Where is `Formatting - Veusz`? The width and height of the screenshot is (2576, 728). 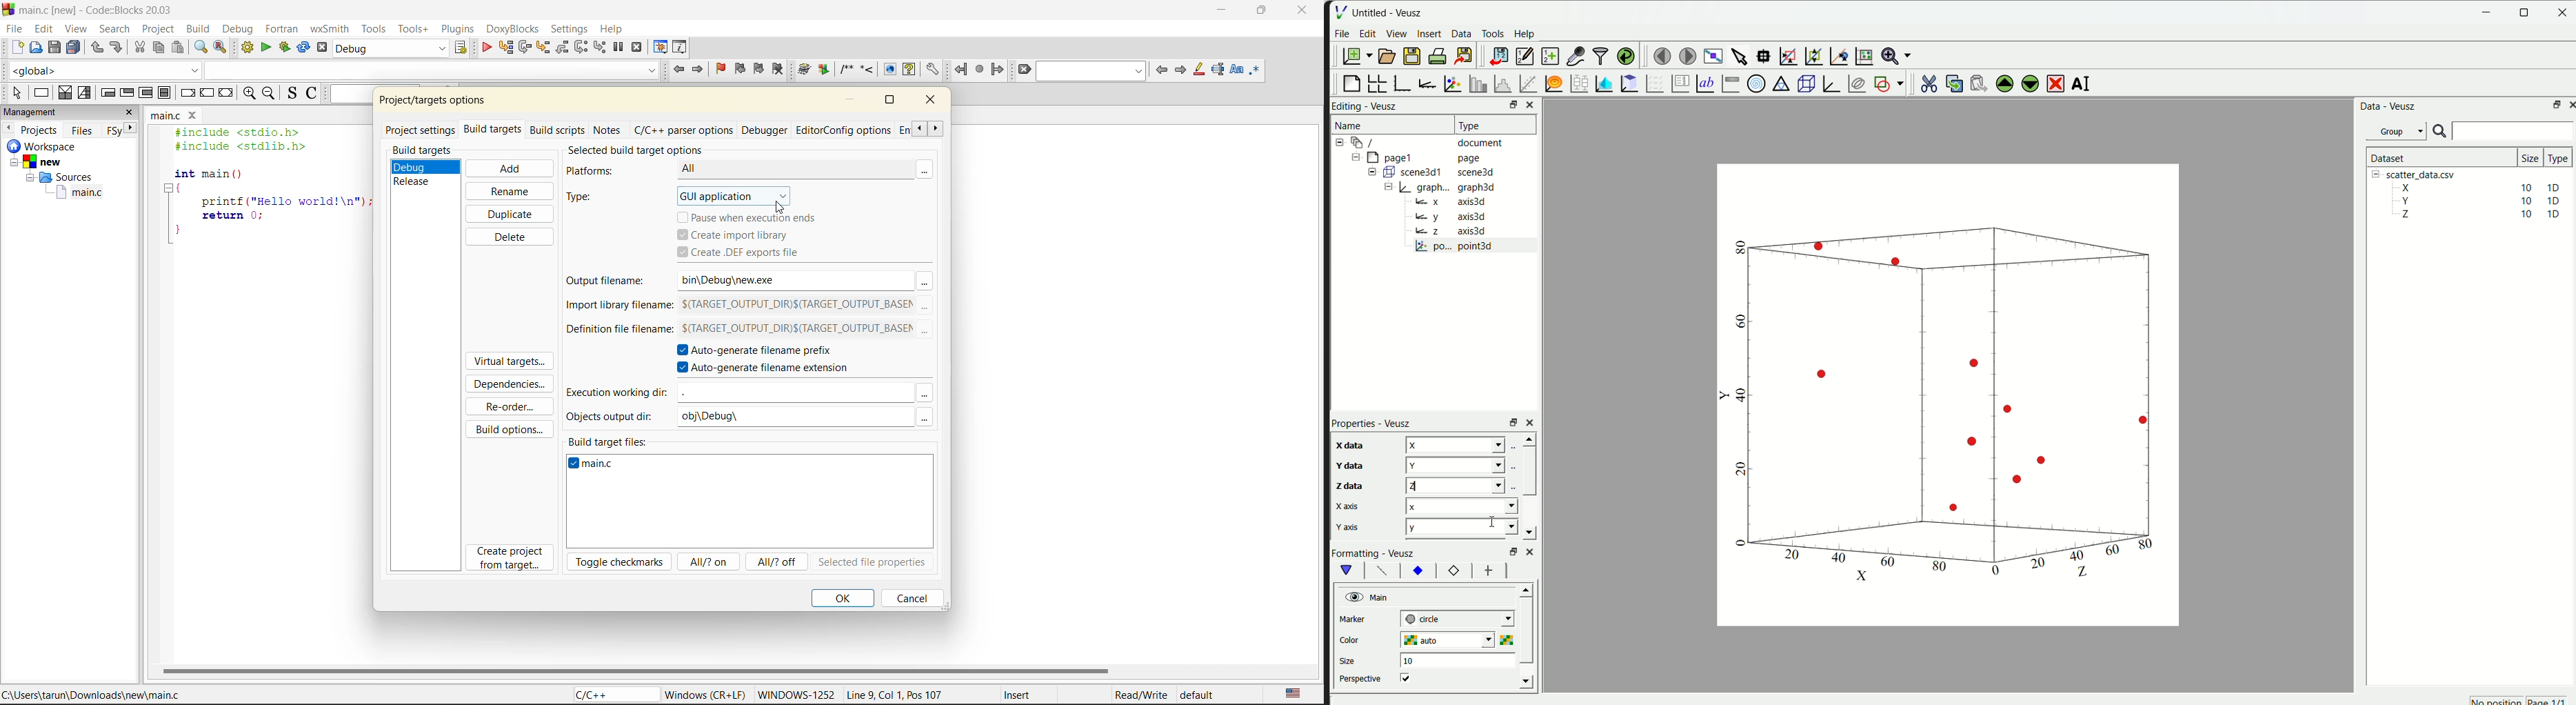 Formatting - Veusz is located at coordinates (1379, 553).